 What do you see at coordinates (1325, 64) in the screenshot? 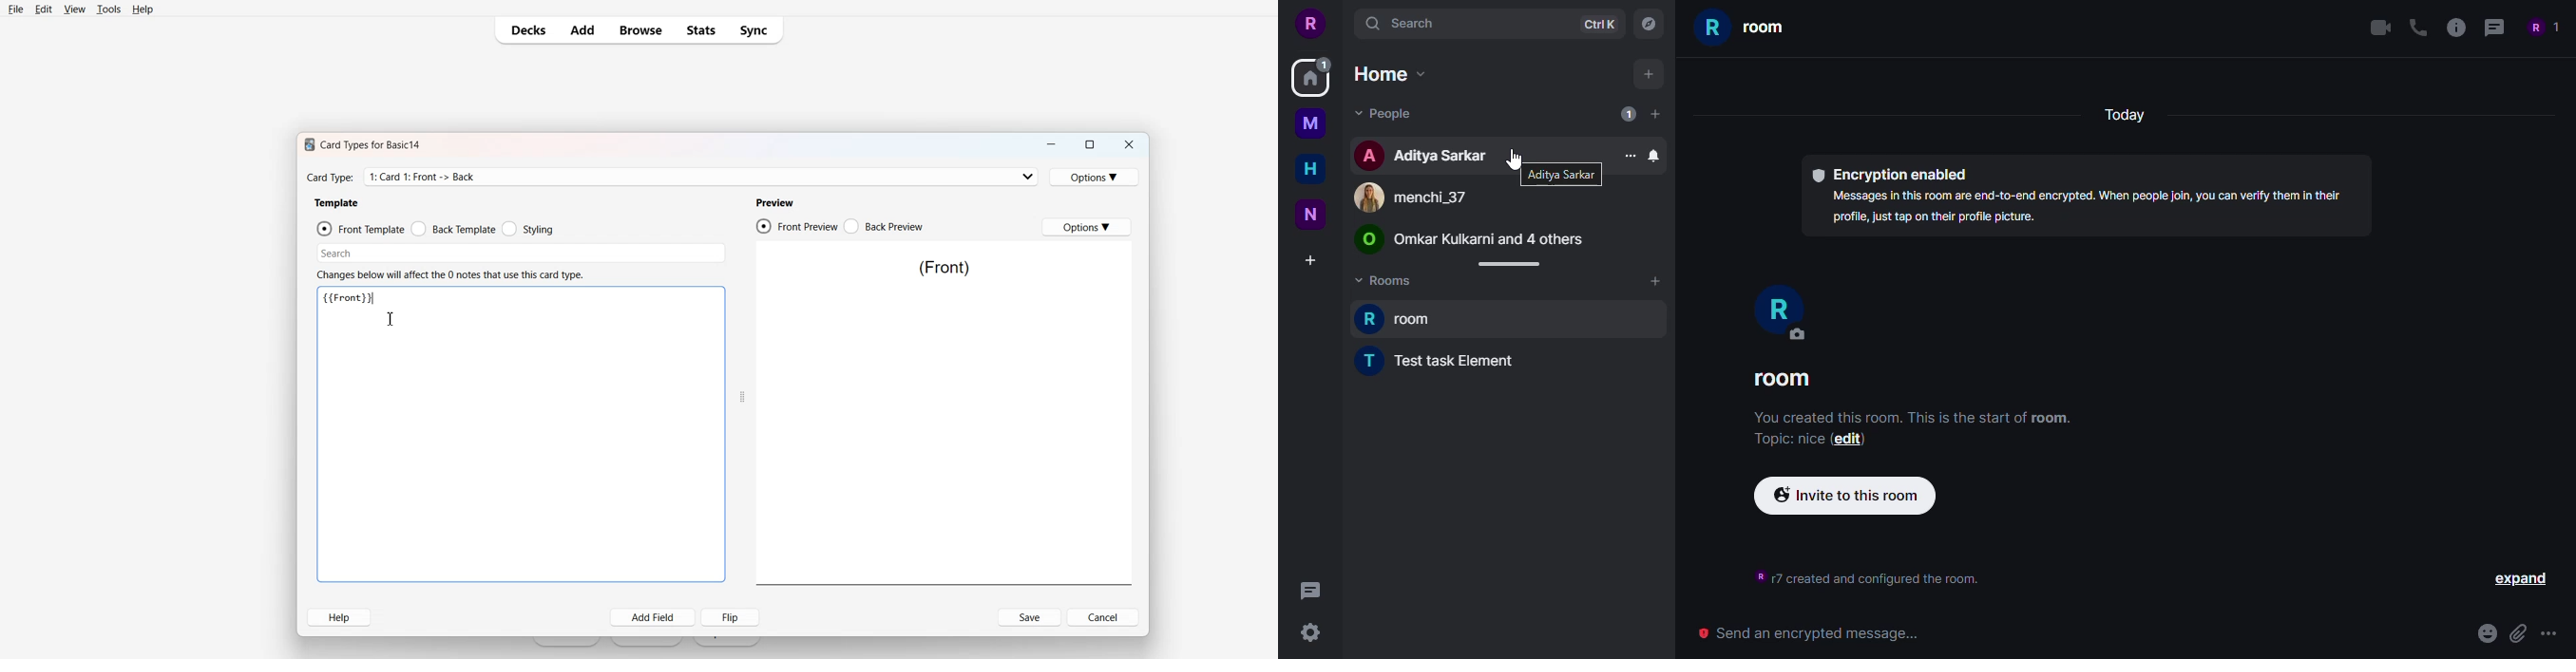
I see `1` at bounding box center [1325, 64].